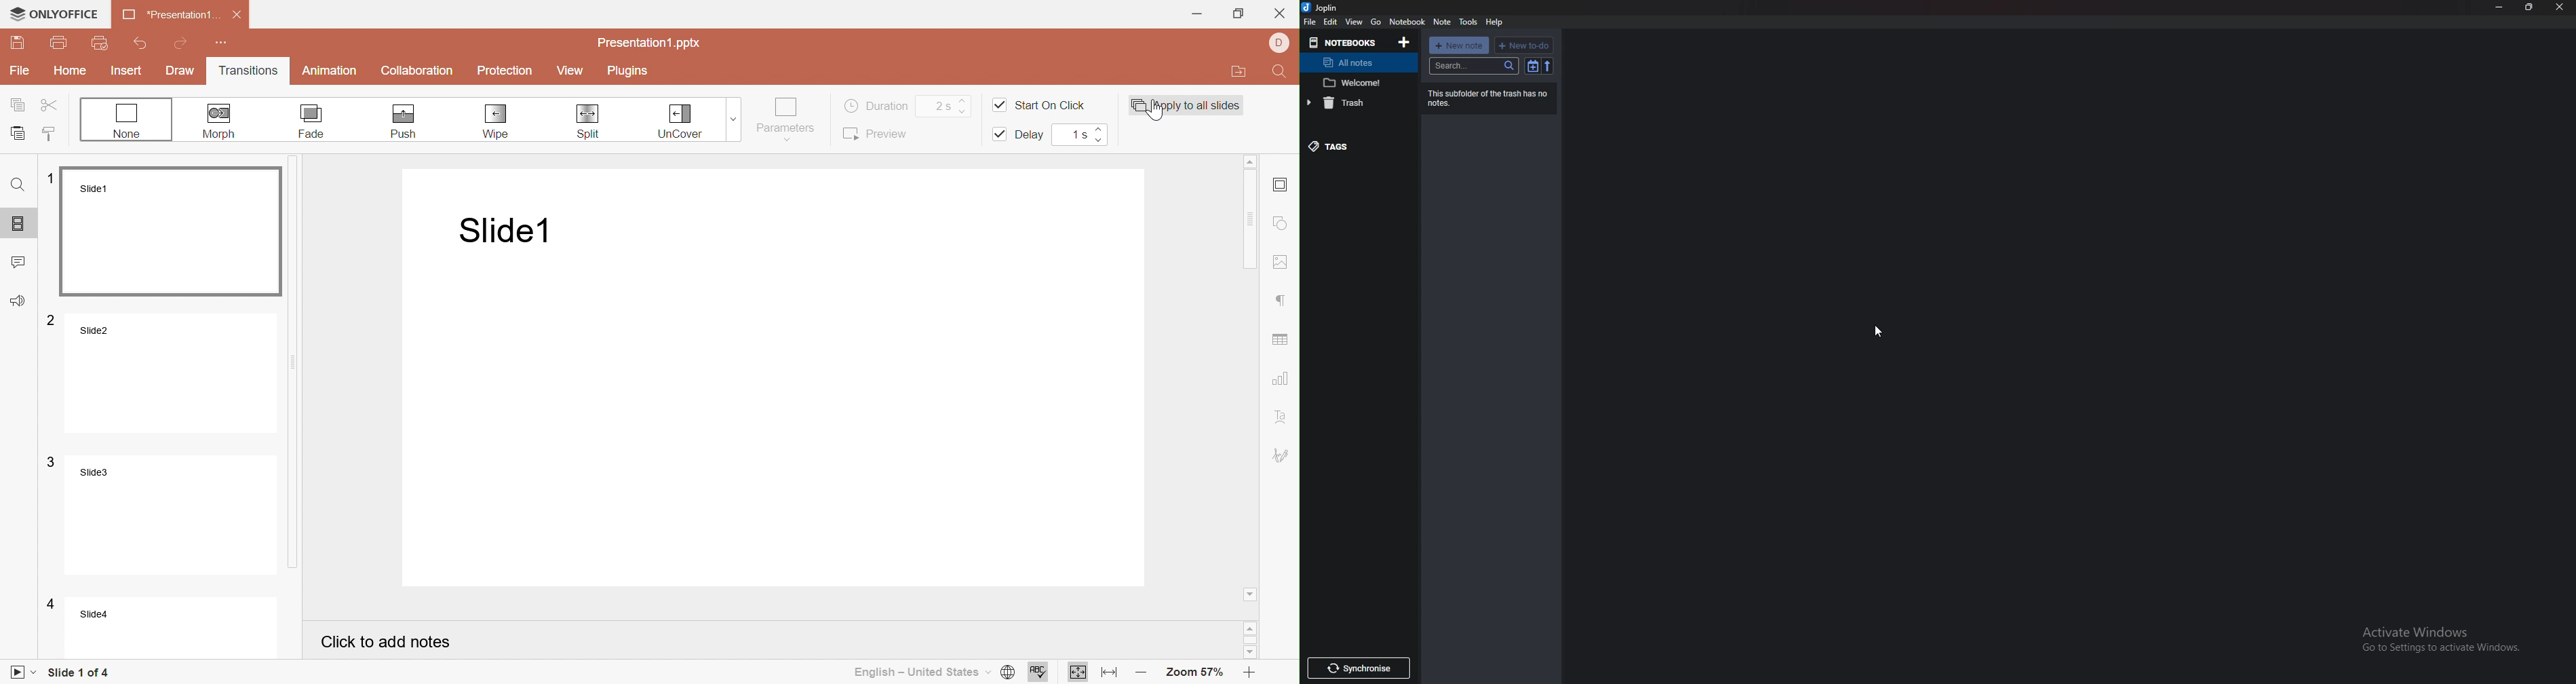 This screenshot has width=2576, height=700. I want to click on Increase delay, so click(1099, 128).